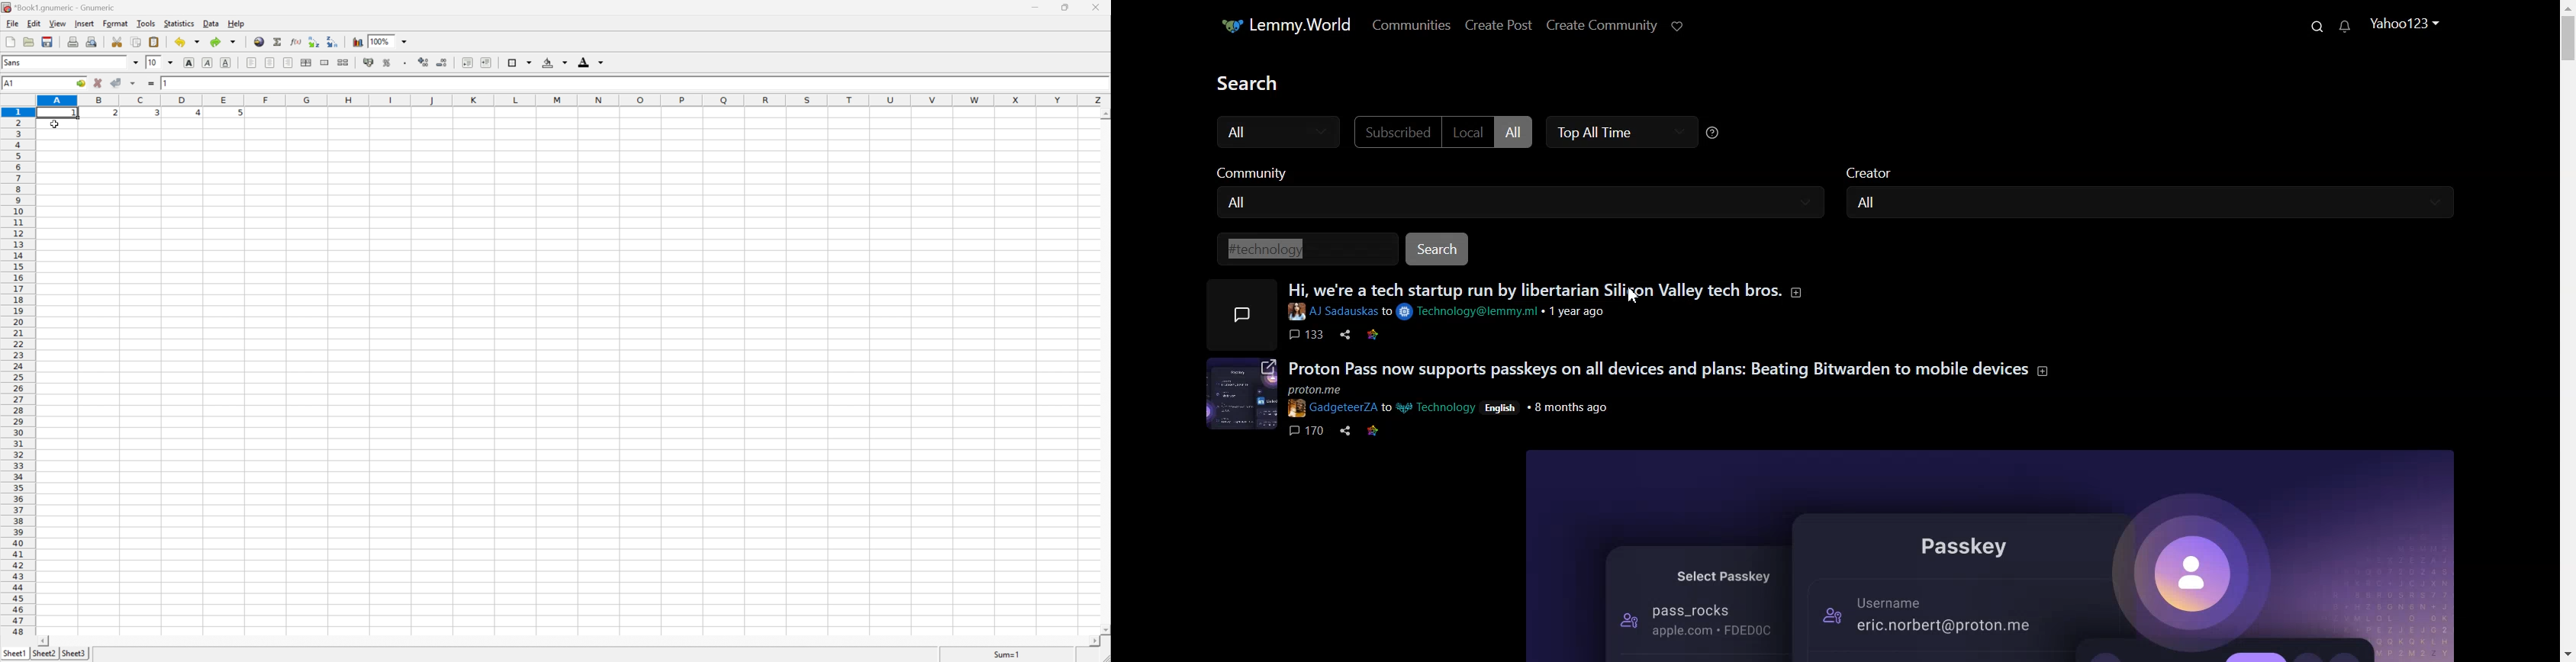 The width and height of the screenshot is (2576, 672). I want to click on print, so click(72, 41).